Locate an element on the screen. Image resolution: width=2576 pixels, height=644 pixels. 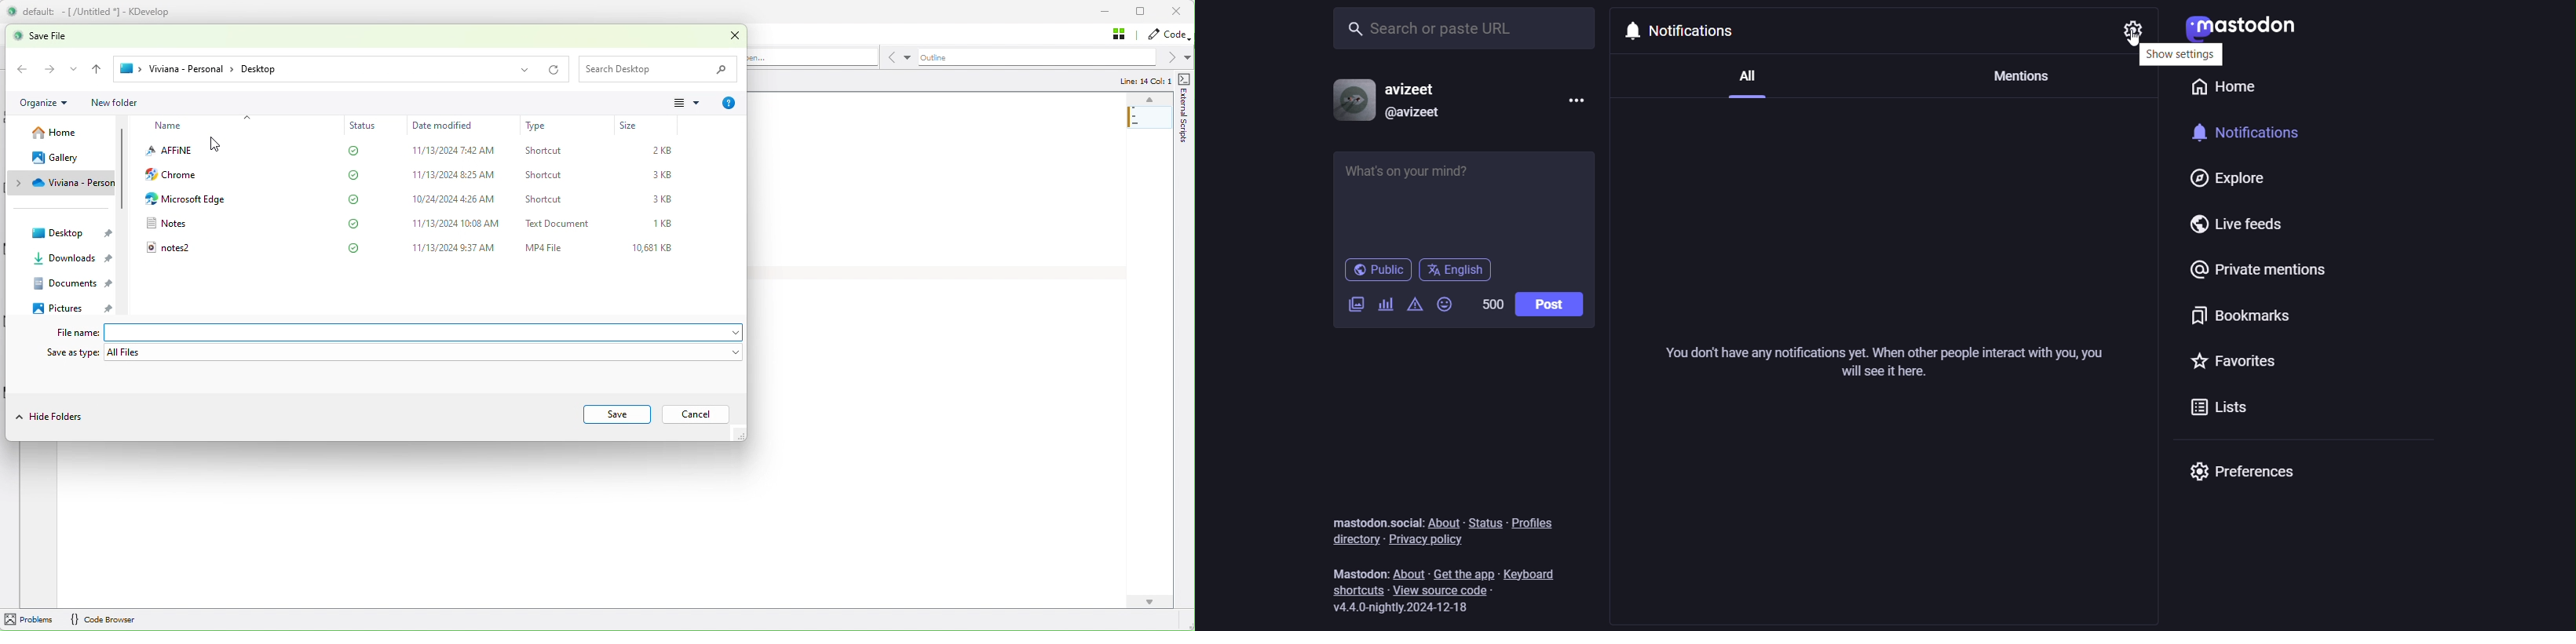
menu is located at coordinates (1574, 98).